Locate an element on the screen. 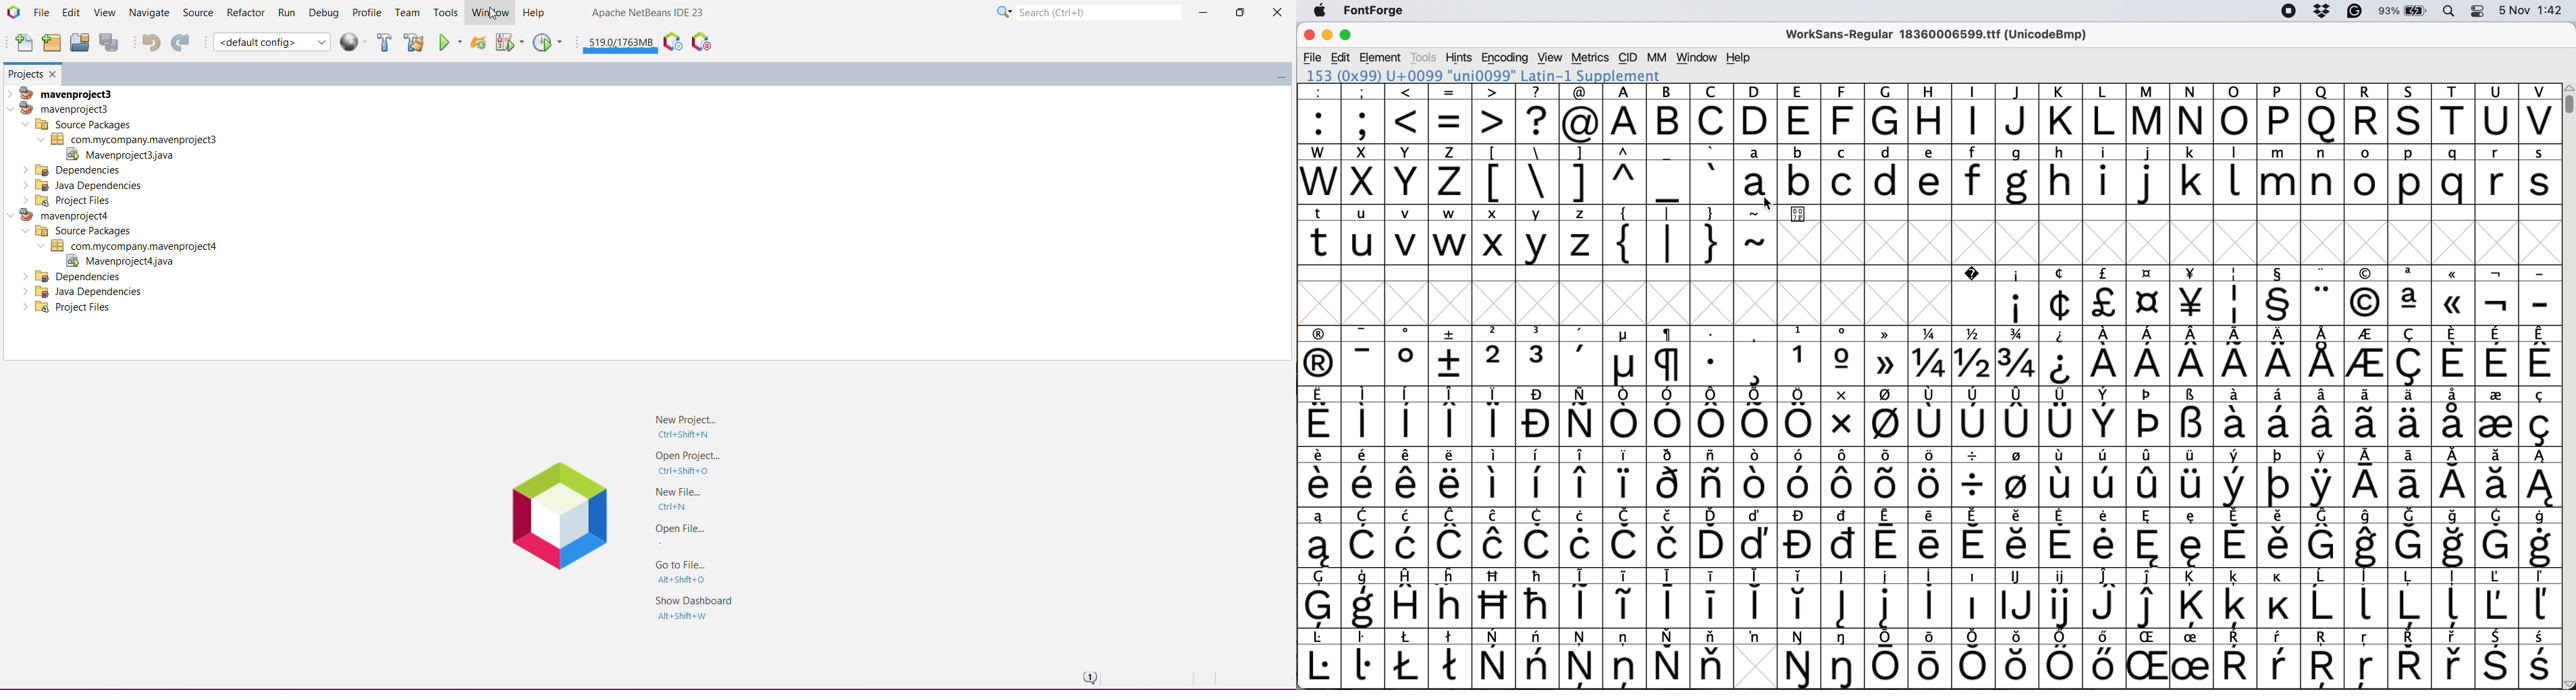 The image size is (2576, 700). symbol is located at coordinates (1319, 477).